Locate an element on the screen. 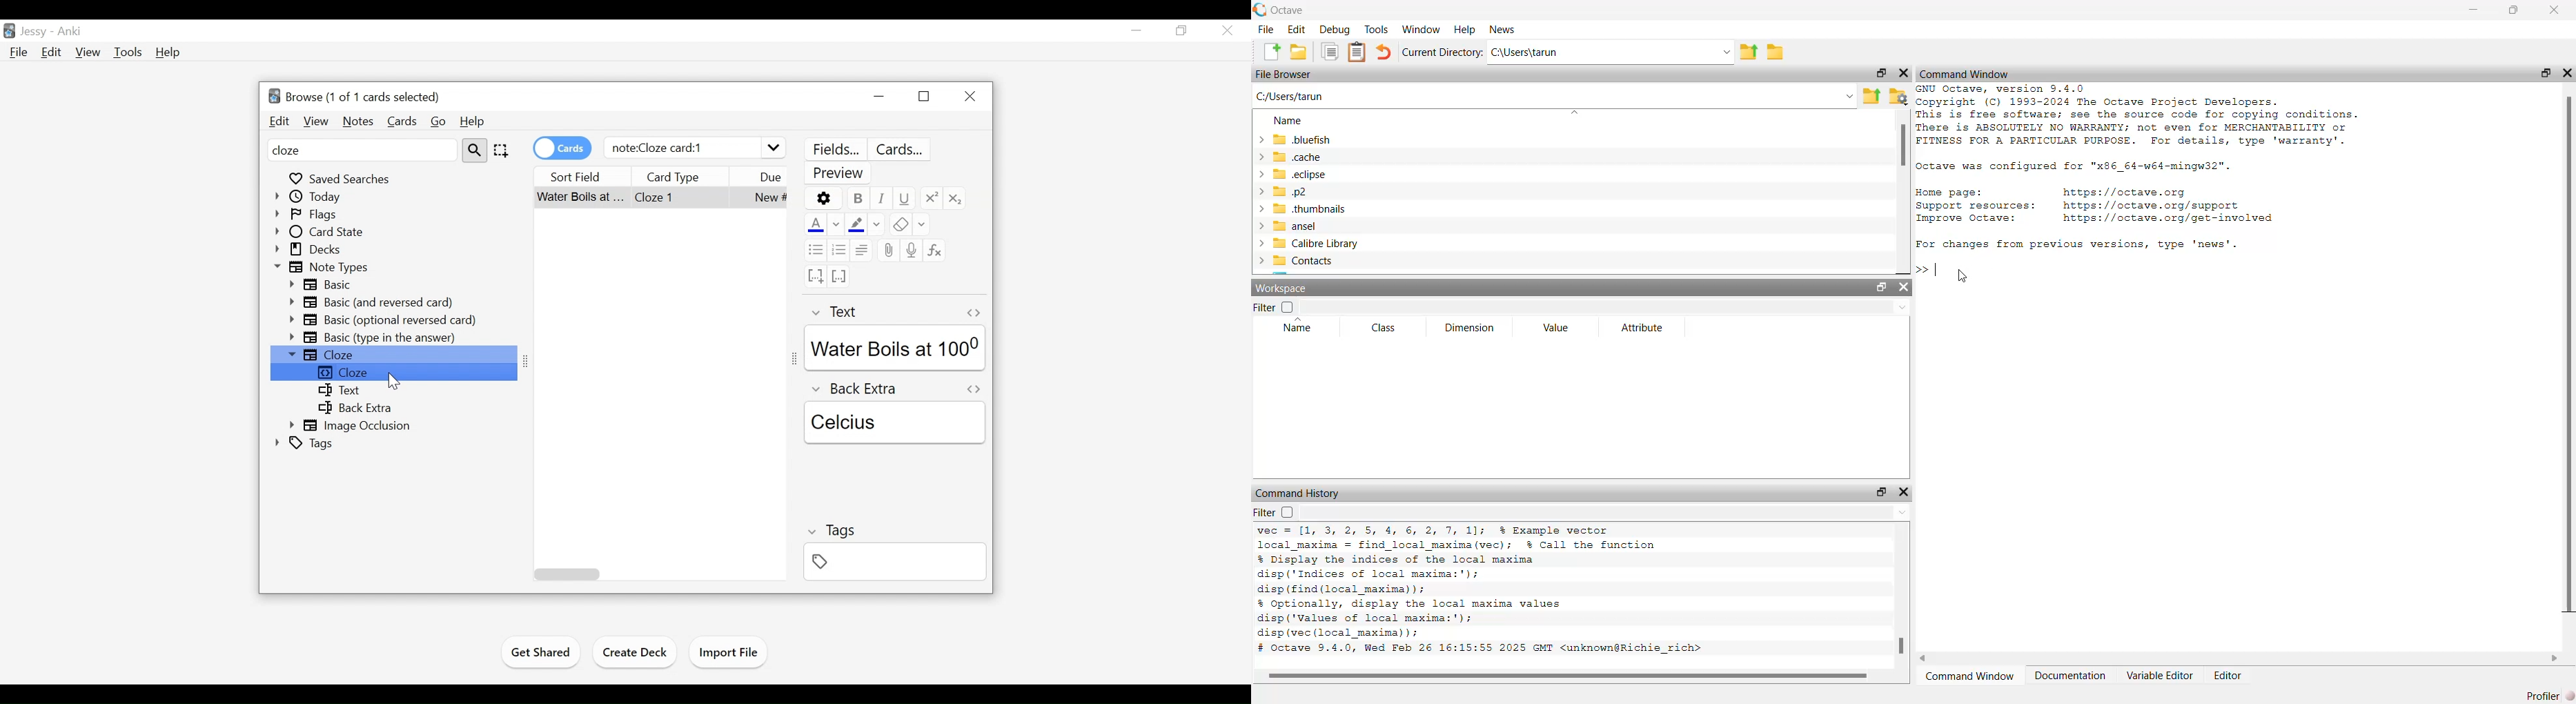 This screenshot has width=2576, height=728. Close is located at coordinates (1229, 31).